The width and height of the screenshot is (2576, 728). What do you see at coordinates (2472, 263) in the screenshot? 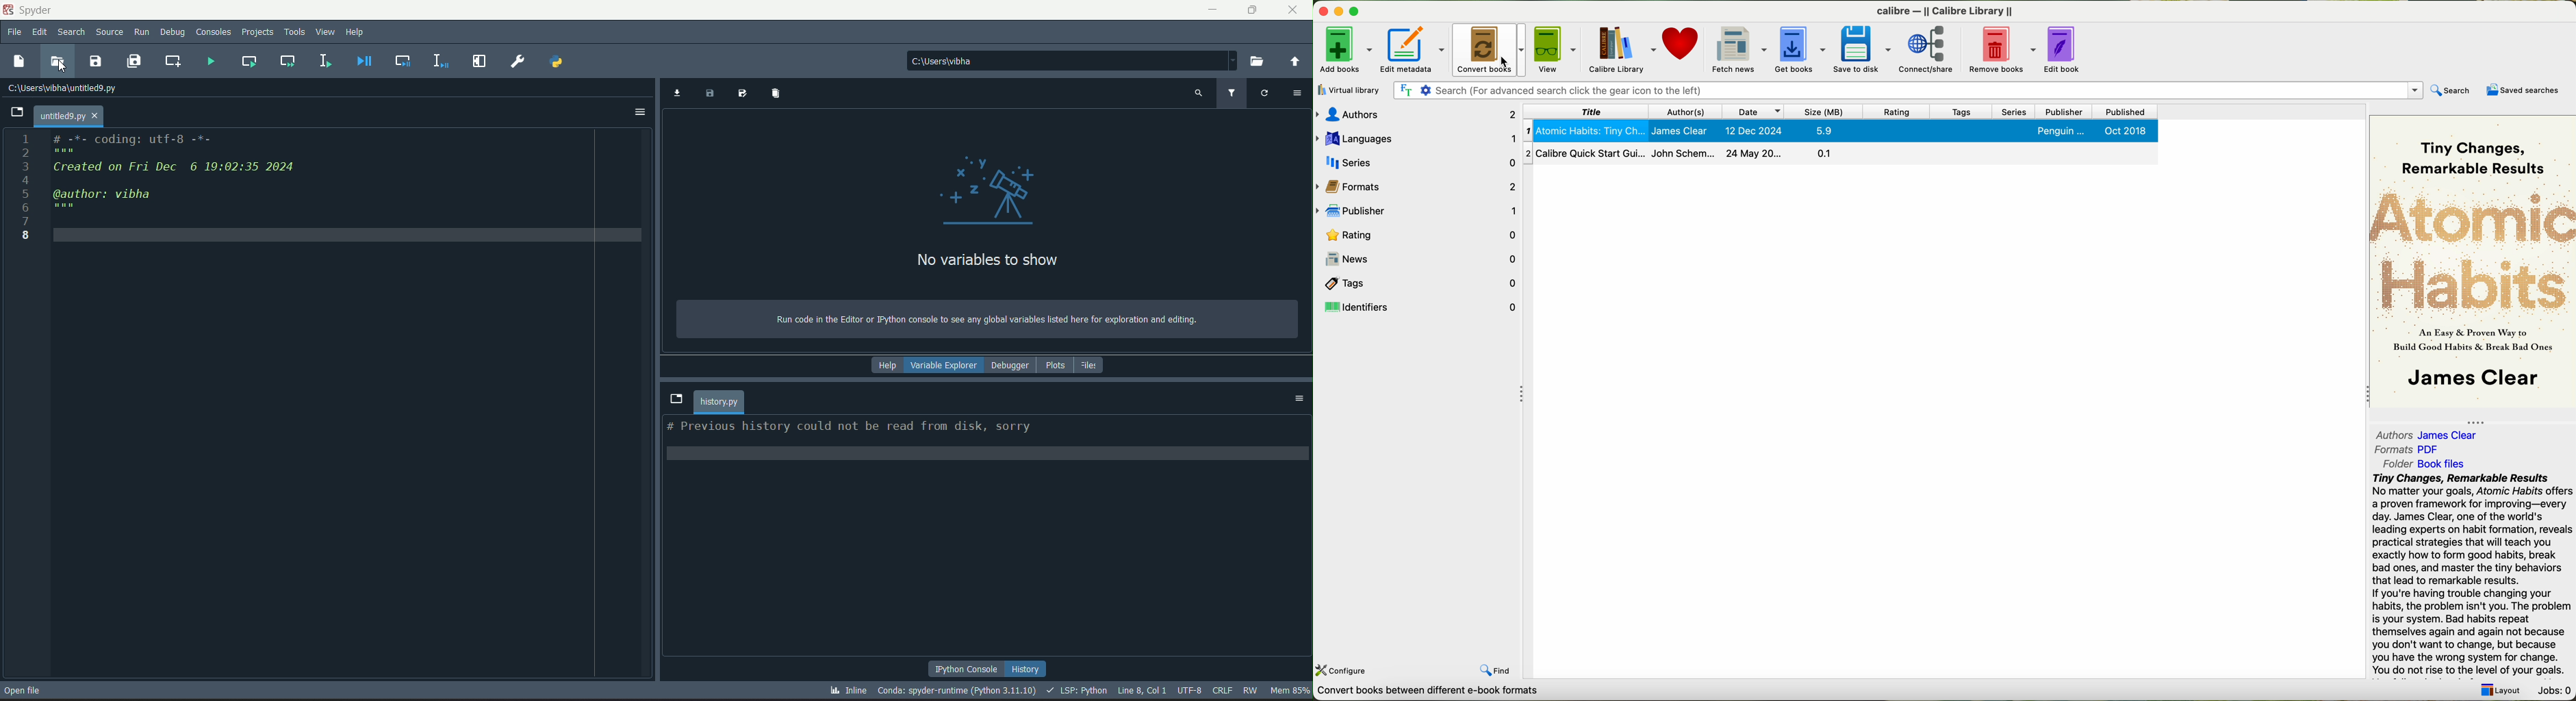
I see `book cover preview` at bounding box center [2472, 263].